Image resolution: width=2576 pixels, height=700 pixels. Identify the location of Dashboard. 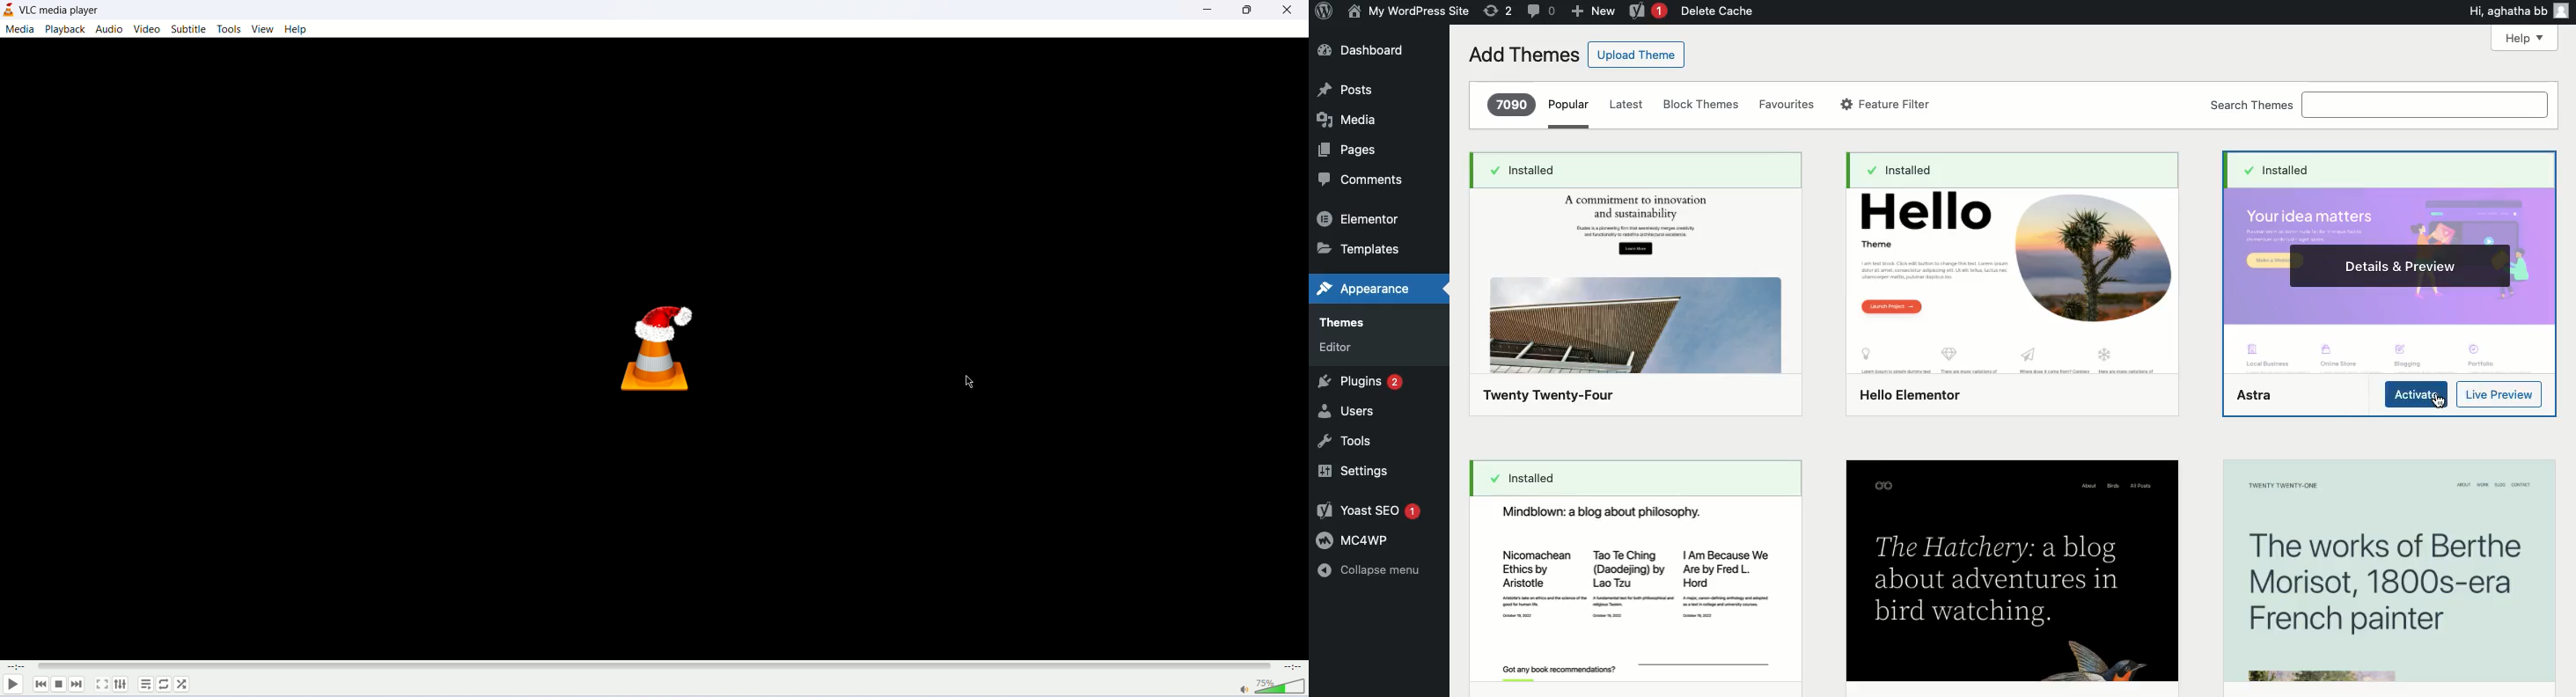
(1365, 50).